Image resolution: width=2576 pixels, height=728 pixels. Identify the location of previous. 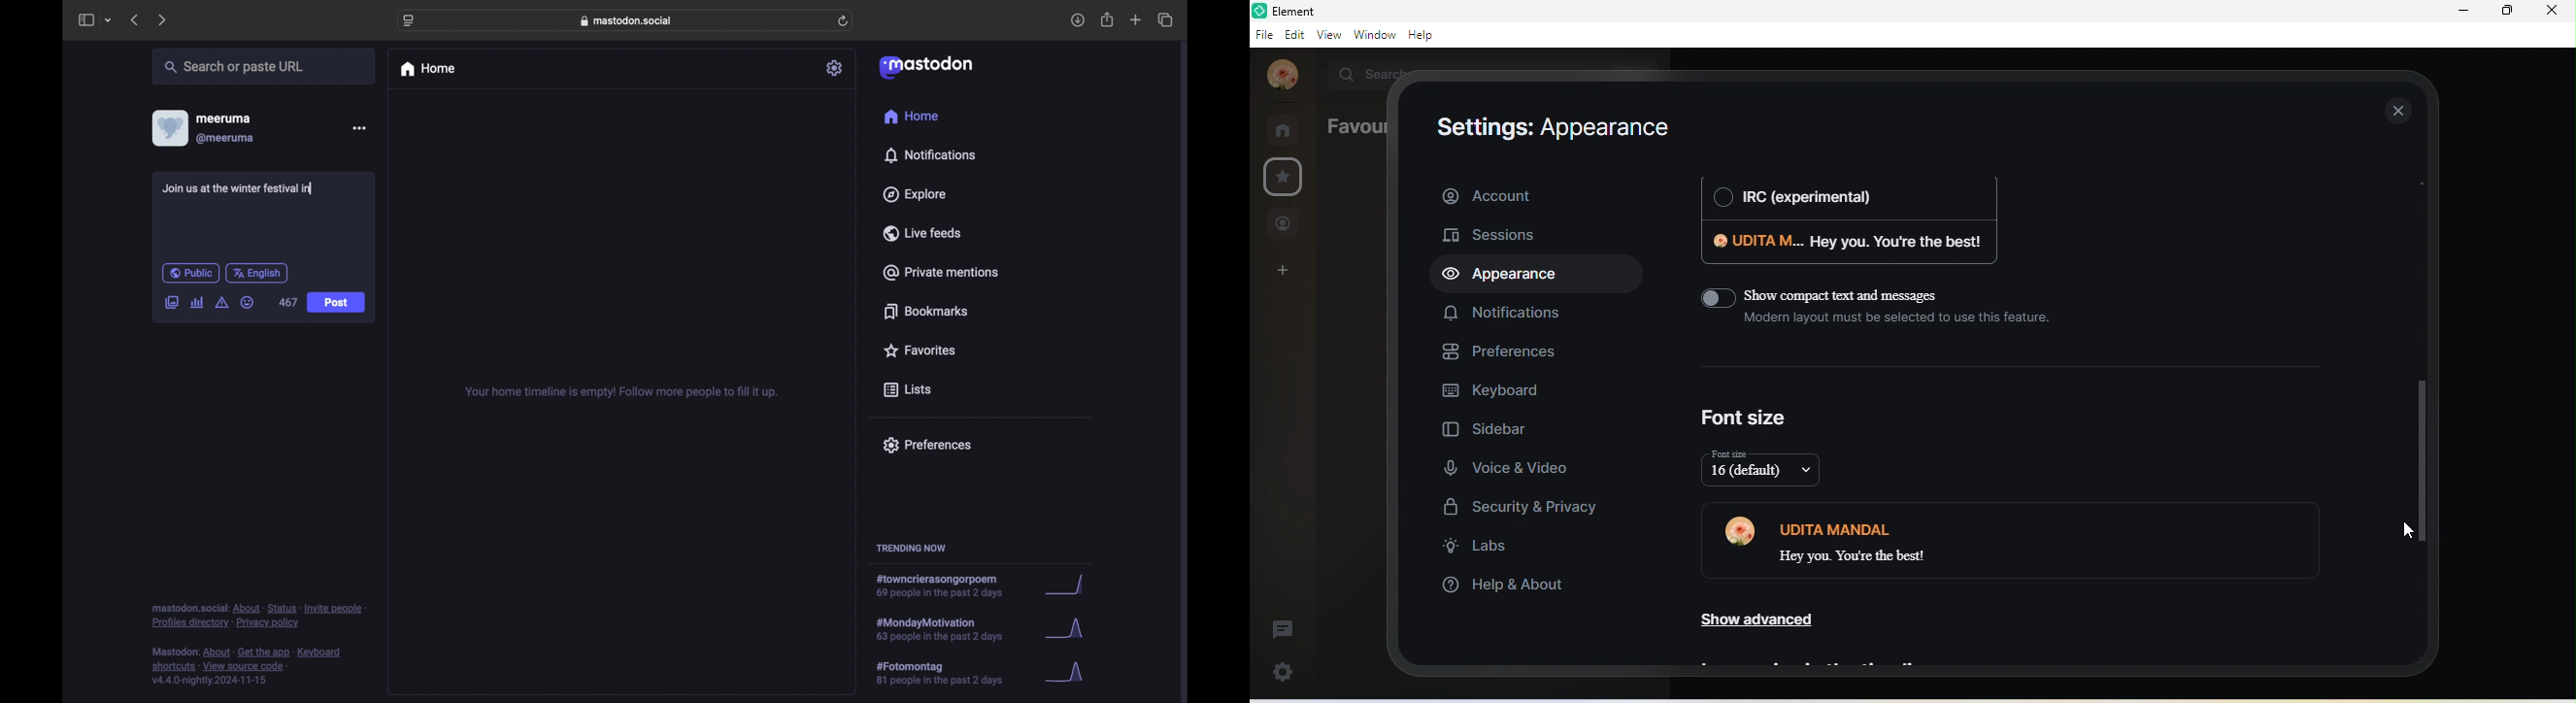
(134, 20).